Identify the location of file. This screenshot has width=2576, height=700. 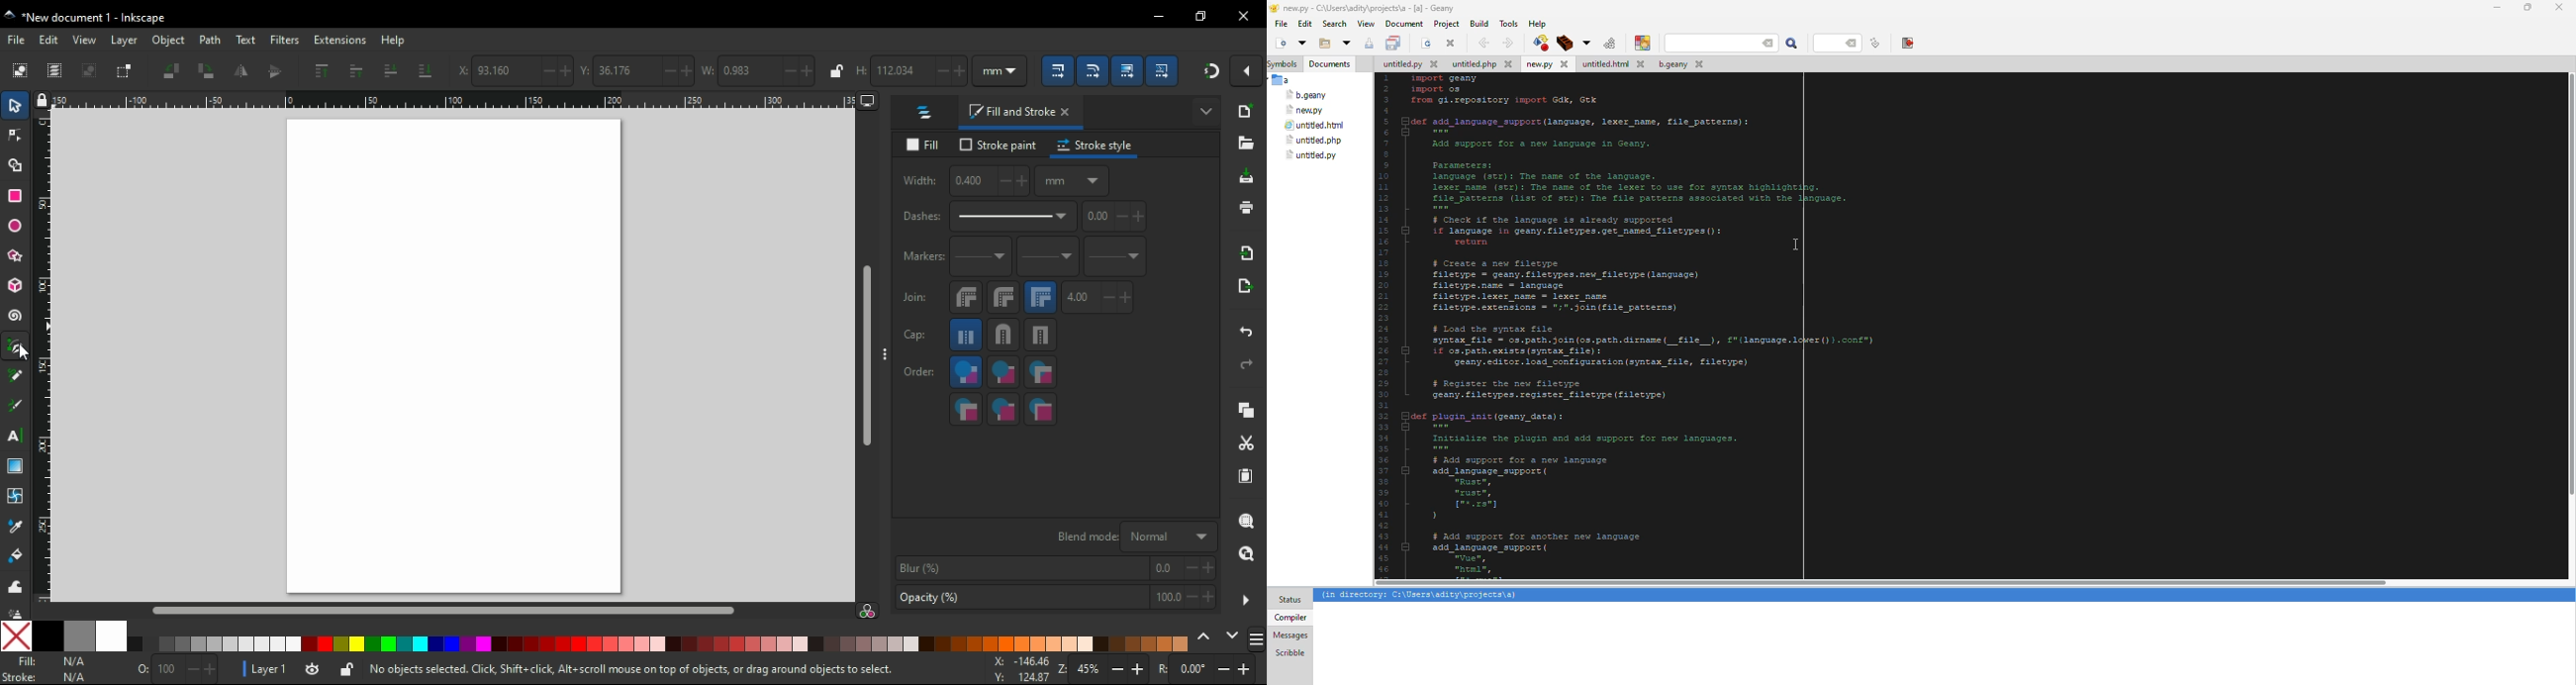
(1283, 23).